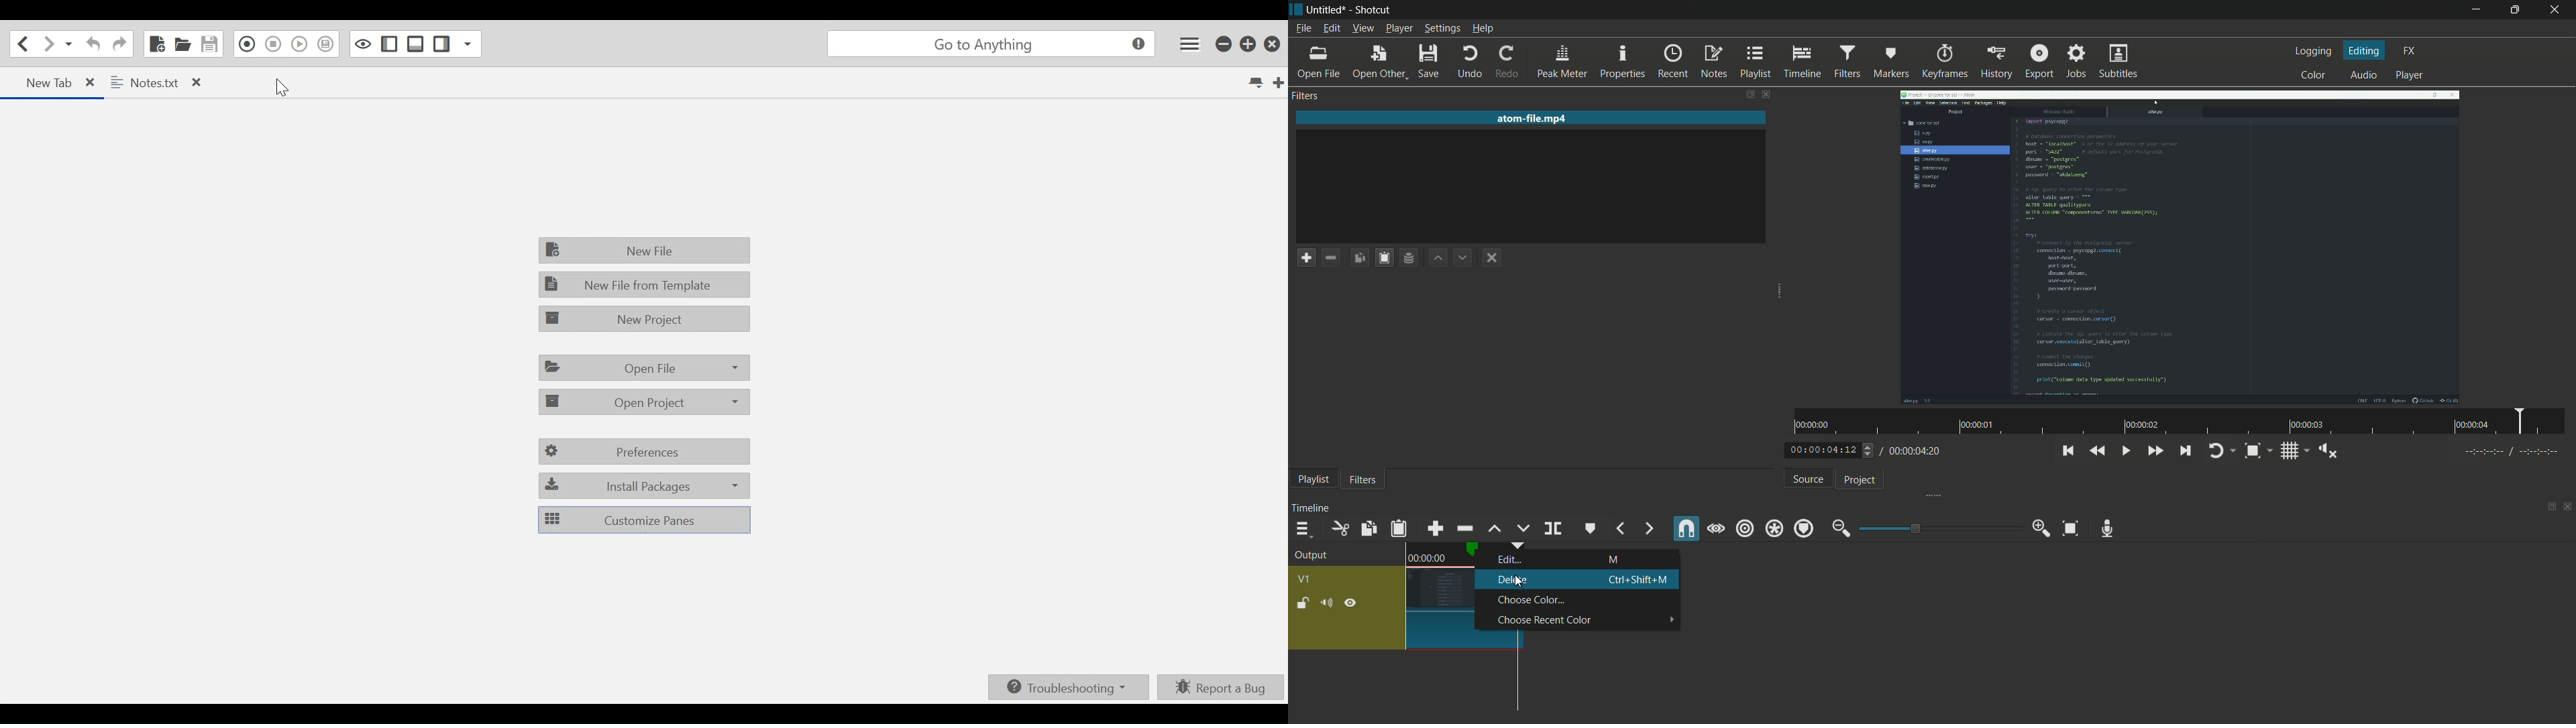 Image resolution: width=2576 pixels, height=728 pixels. What do you see at coordinates (327, 44) in the screenshot?
I see `Save Macro to Toolbox as Superscipt` at bounding box center [327, 44].